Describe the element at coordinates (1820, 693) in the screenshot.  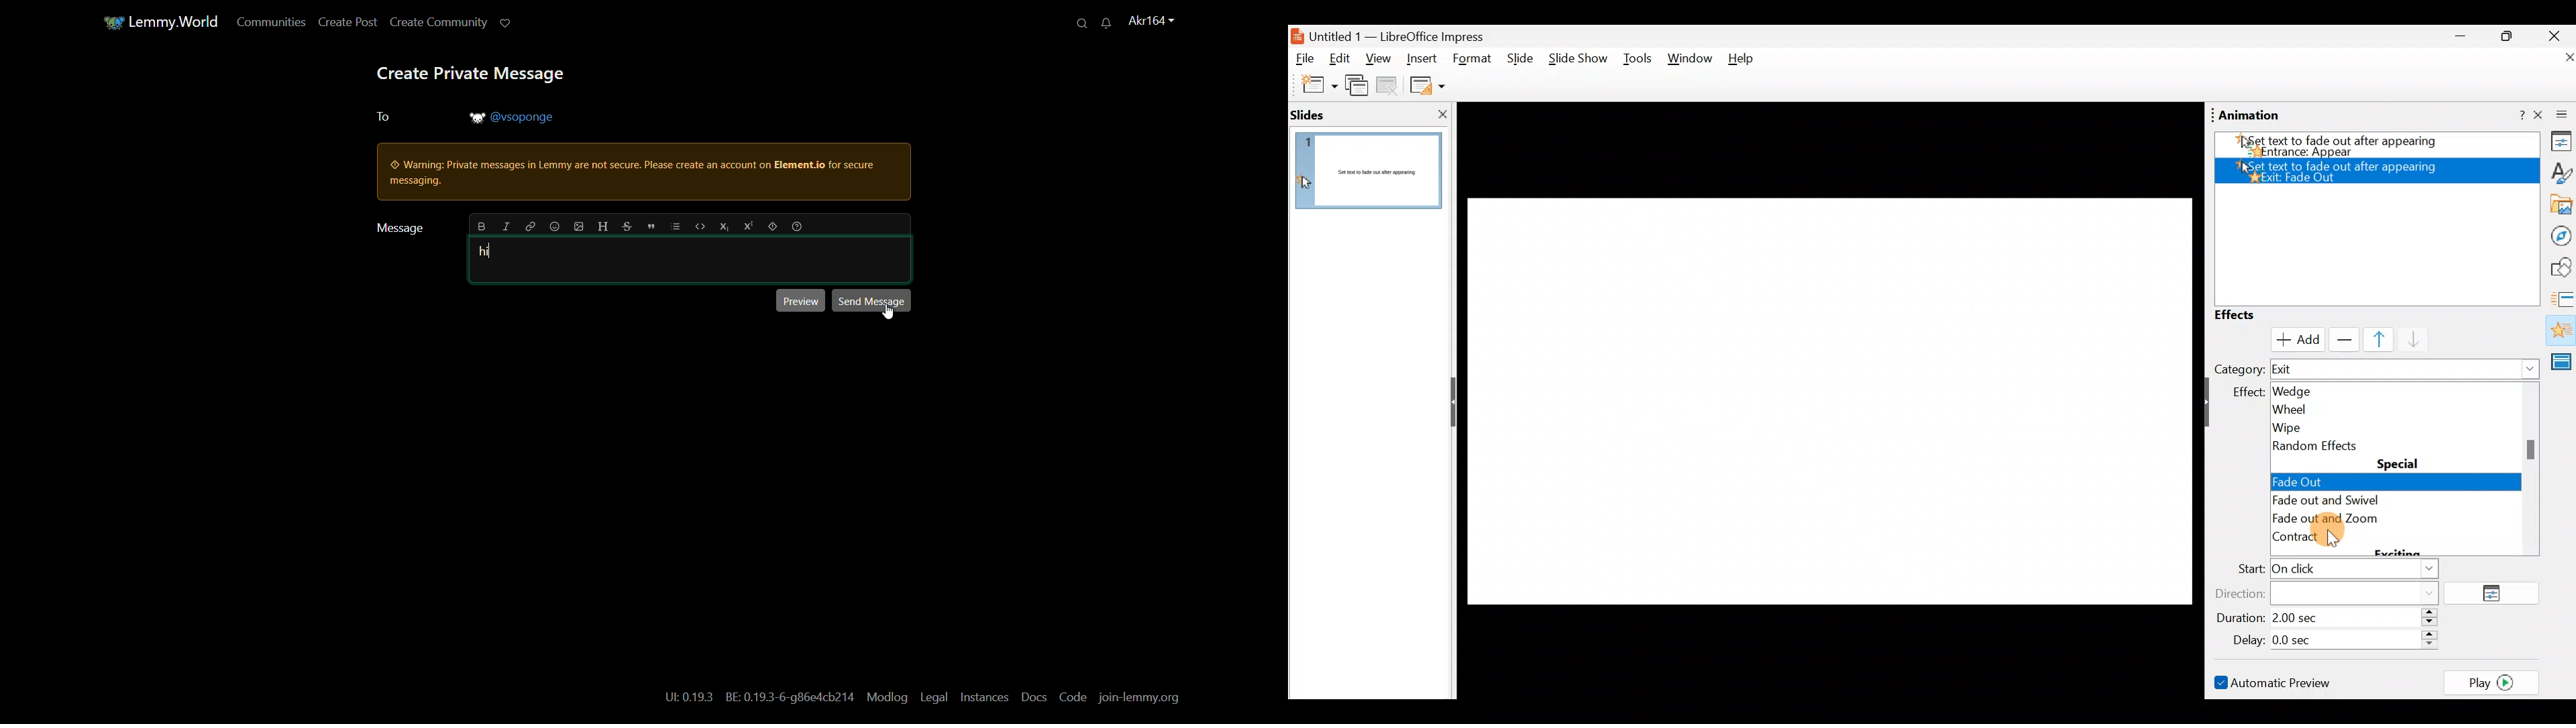
I see `Scroll bar` at that location.